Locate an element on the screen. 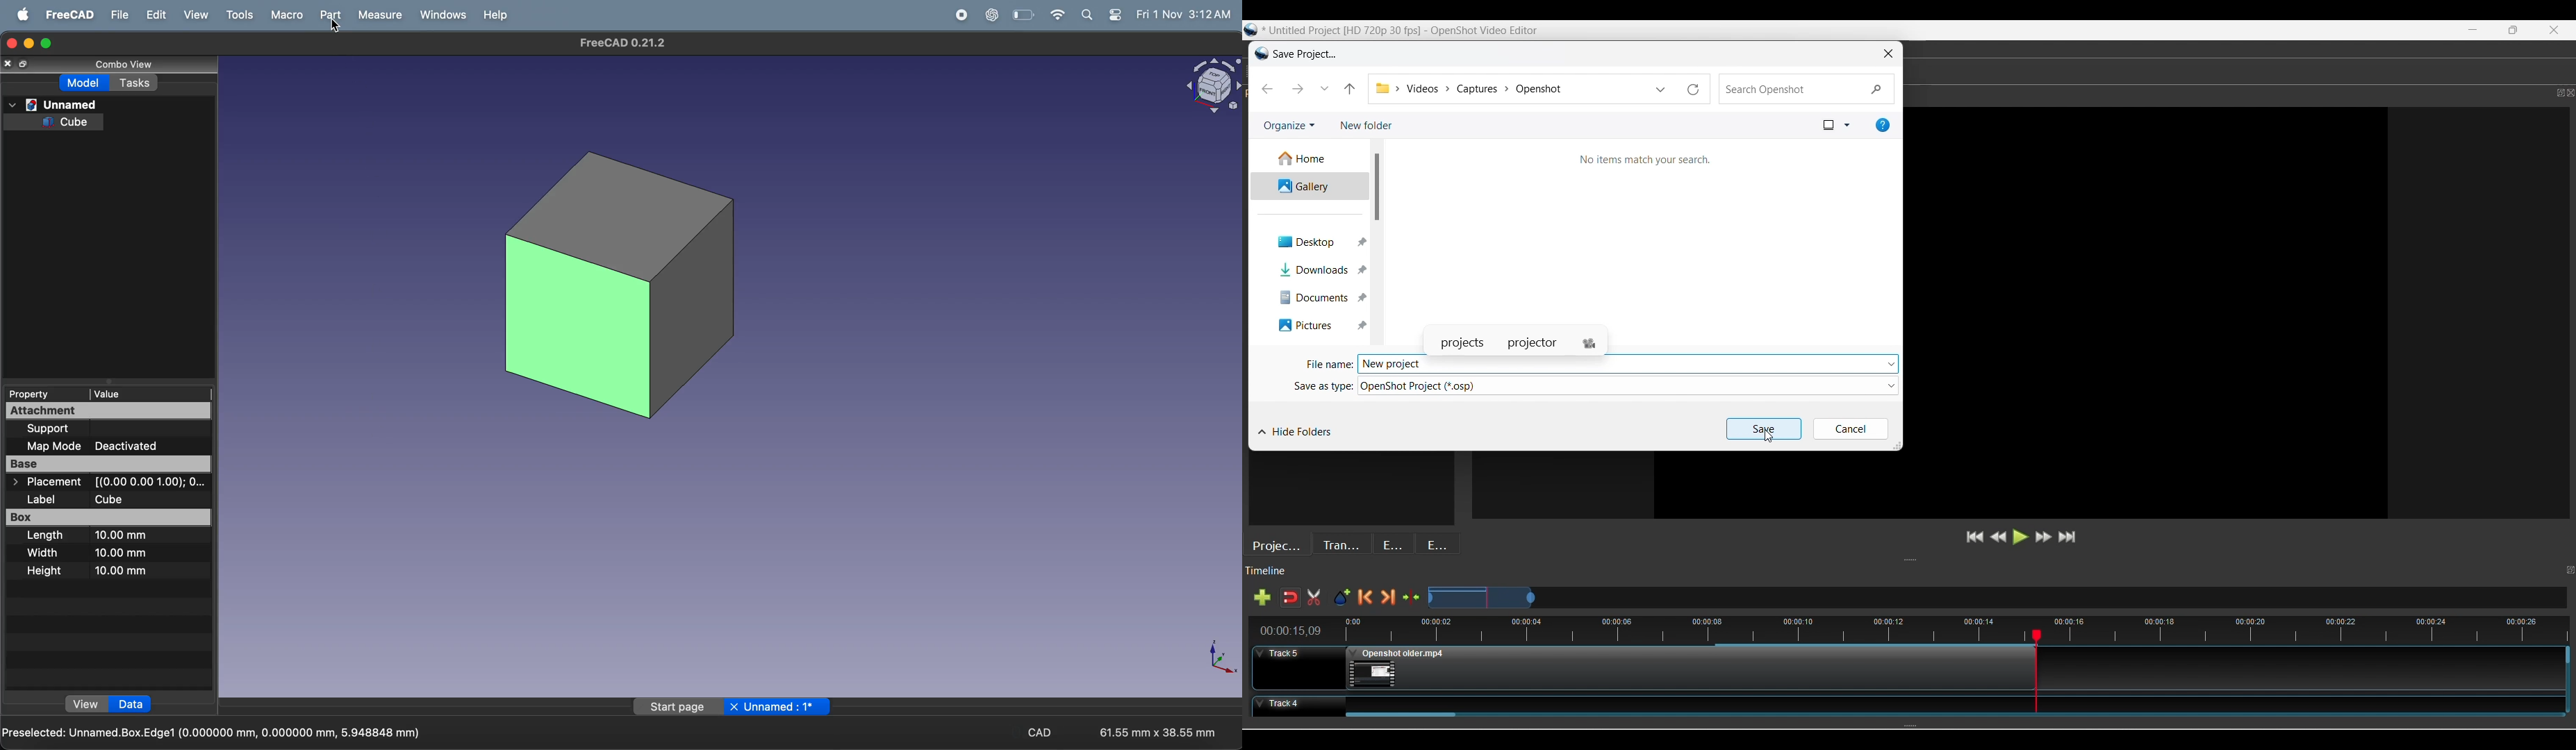  FreeCAD 0.21.2 is located at coordinates (619, 42).